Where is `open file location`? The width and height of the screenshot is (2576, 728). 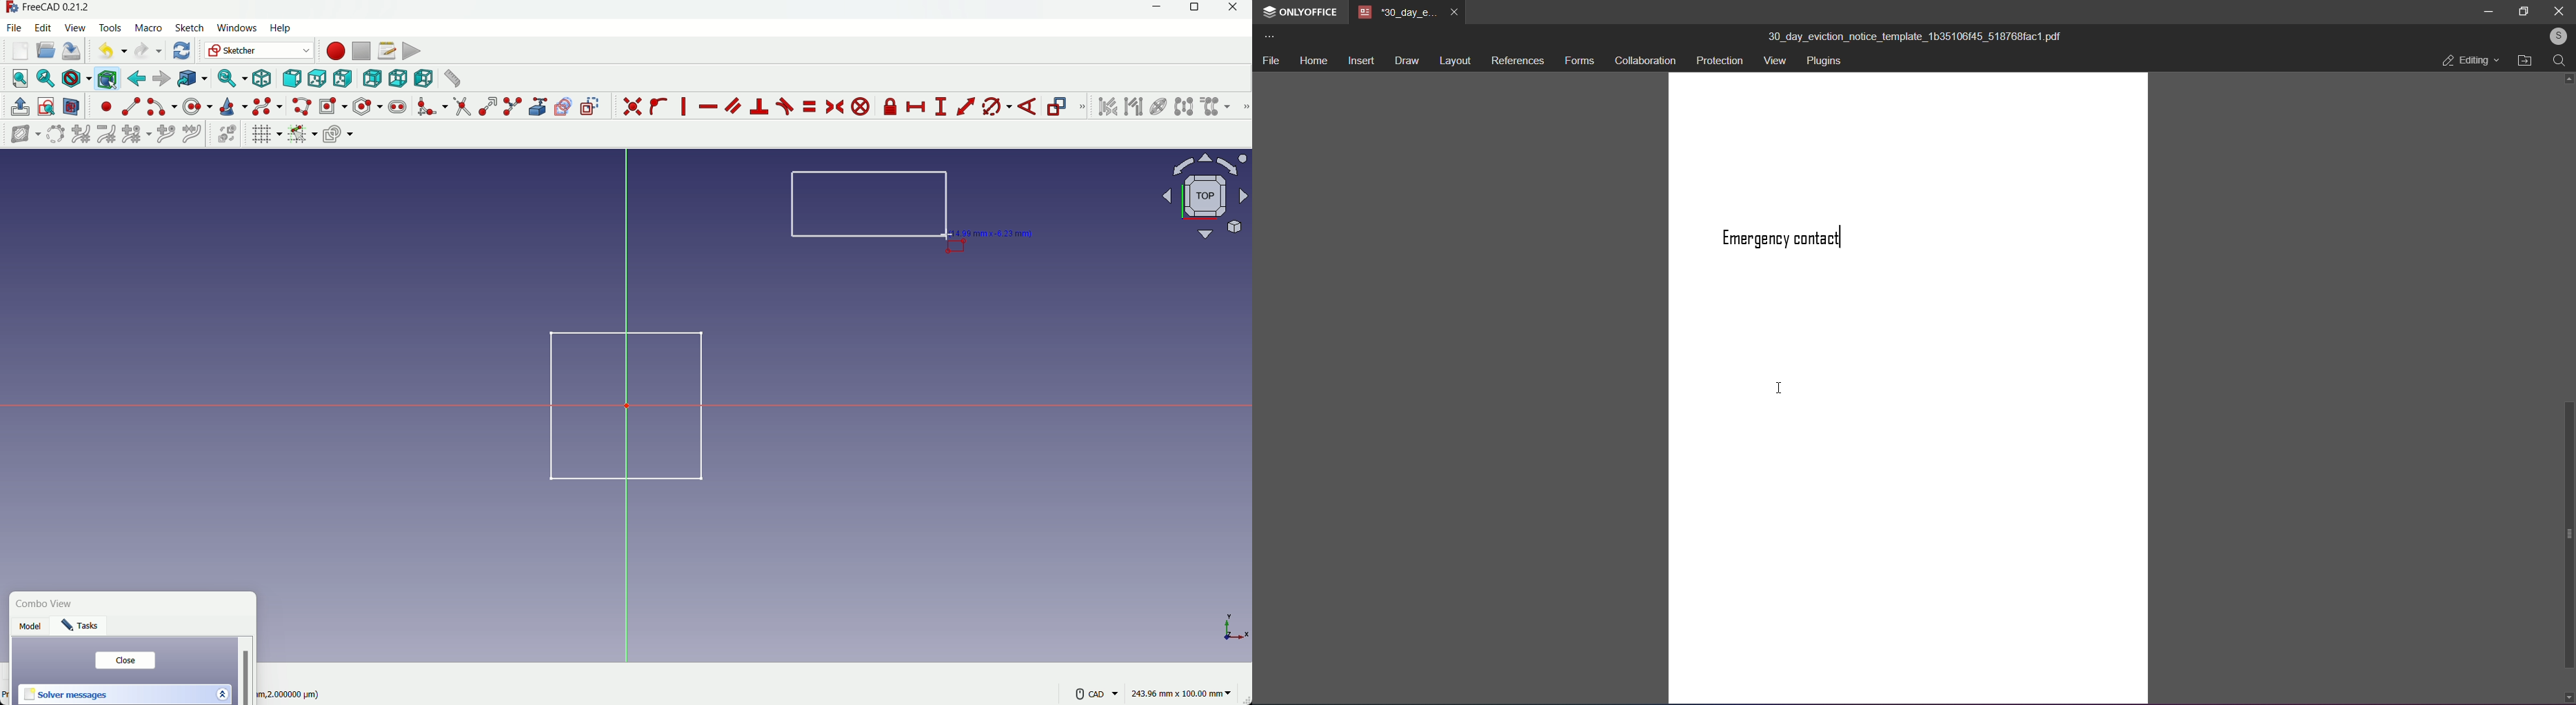 open file location is located at coordinates (2524, 61).